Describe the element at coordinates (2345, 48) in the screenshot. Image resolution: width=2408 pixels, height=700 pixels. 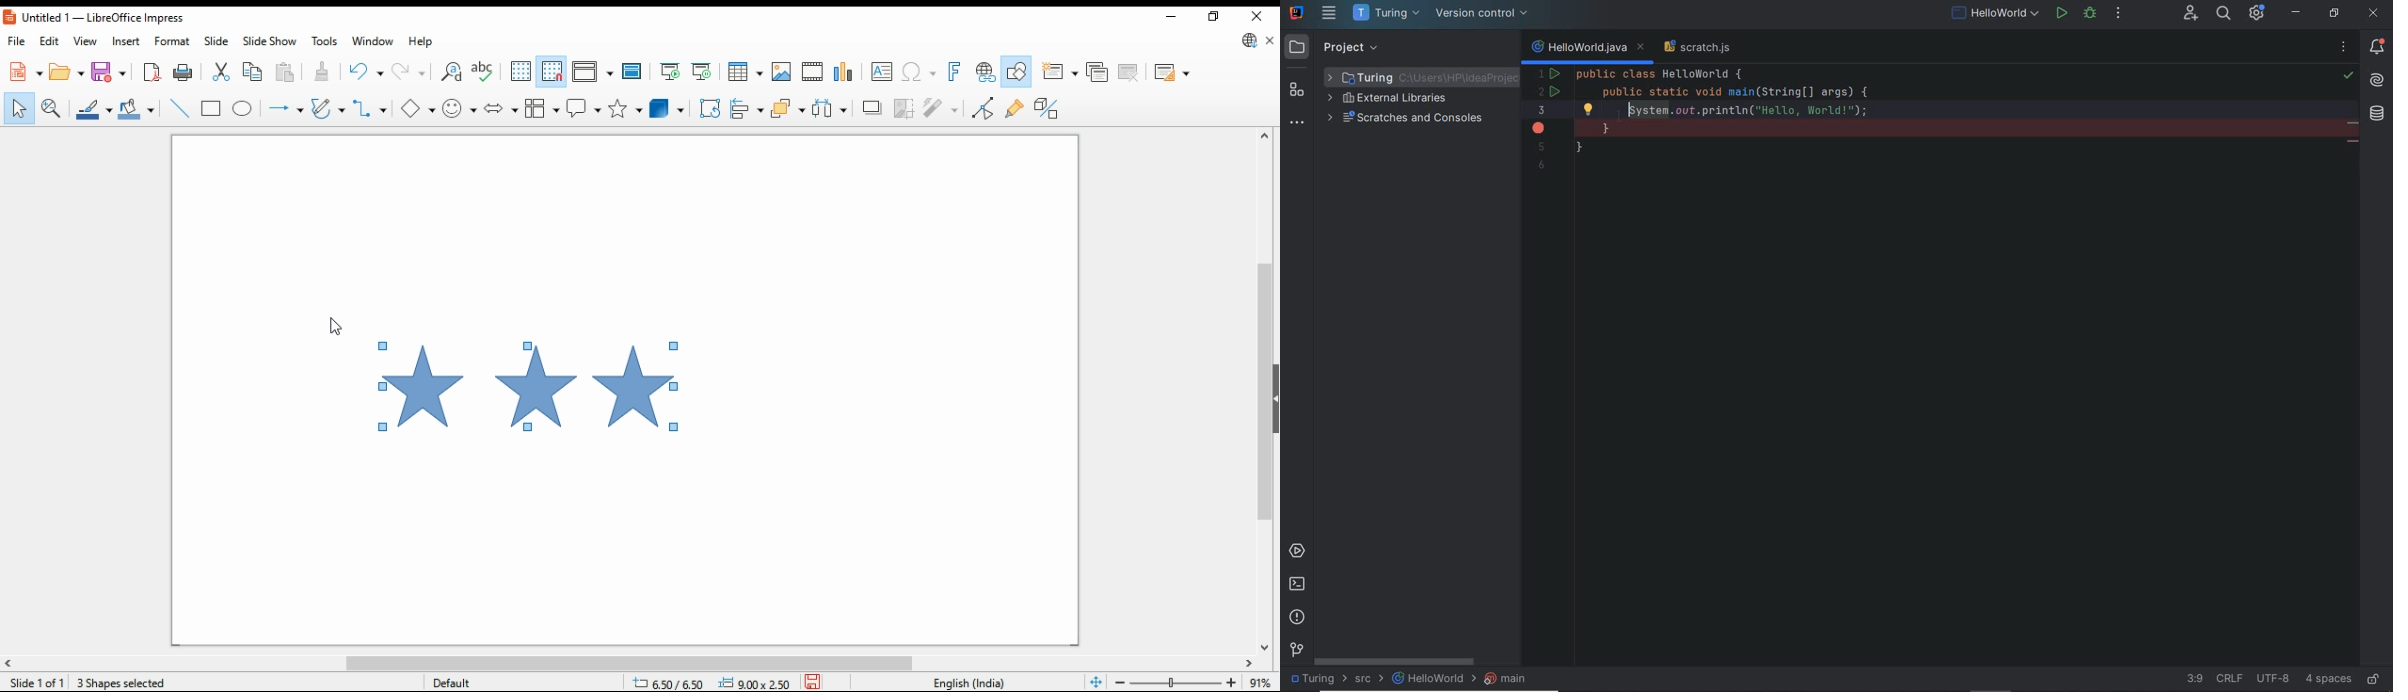
I see `recent files, tab actions` at that location.